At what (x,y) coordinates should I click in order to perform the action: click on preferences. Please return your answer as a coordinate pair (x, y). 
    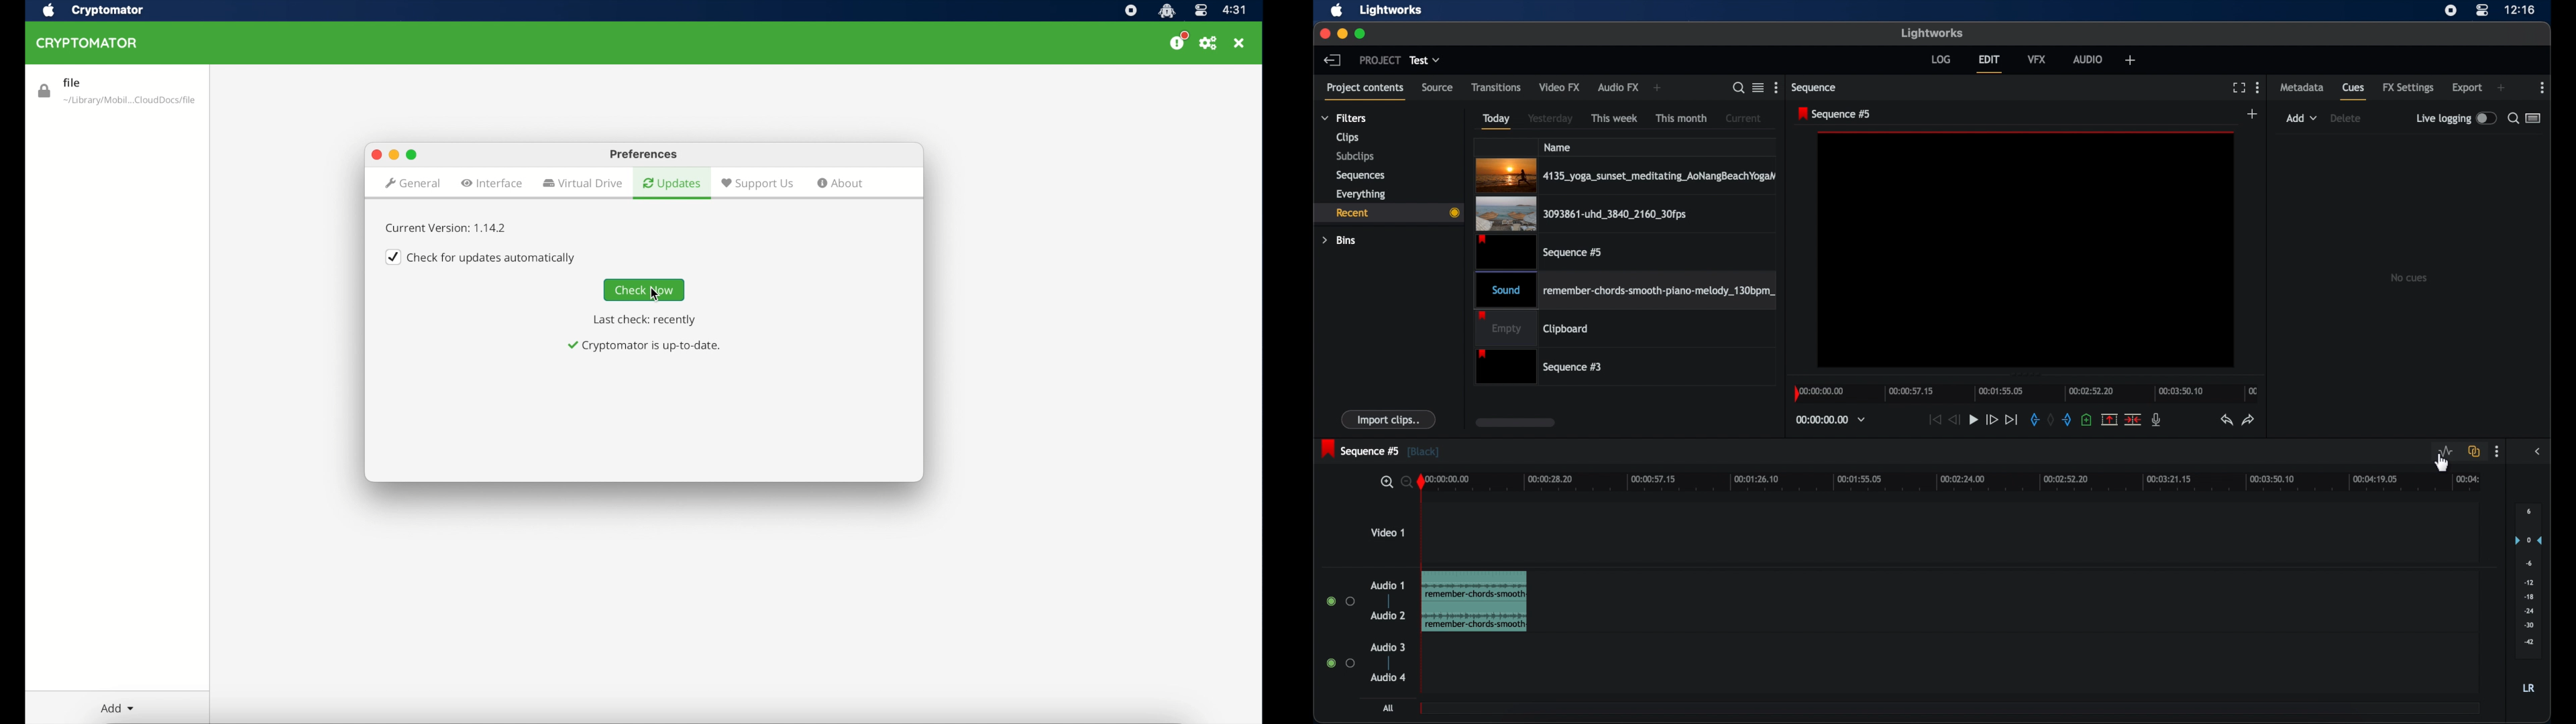
    Looking at the image, I should click on (643, 154).